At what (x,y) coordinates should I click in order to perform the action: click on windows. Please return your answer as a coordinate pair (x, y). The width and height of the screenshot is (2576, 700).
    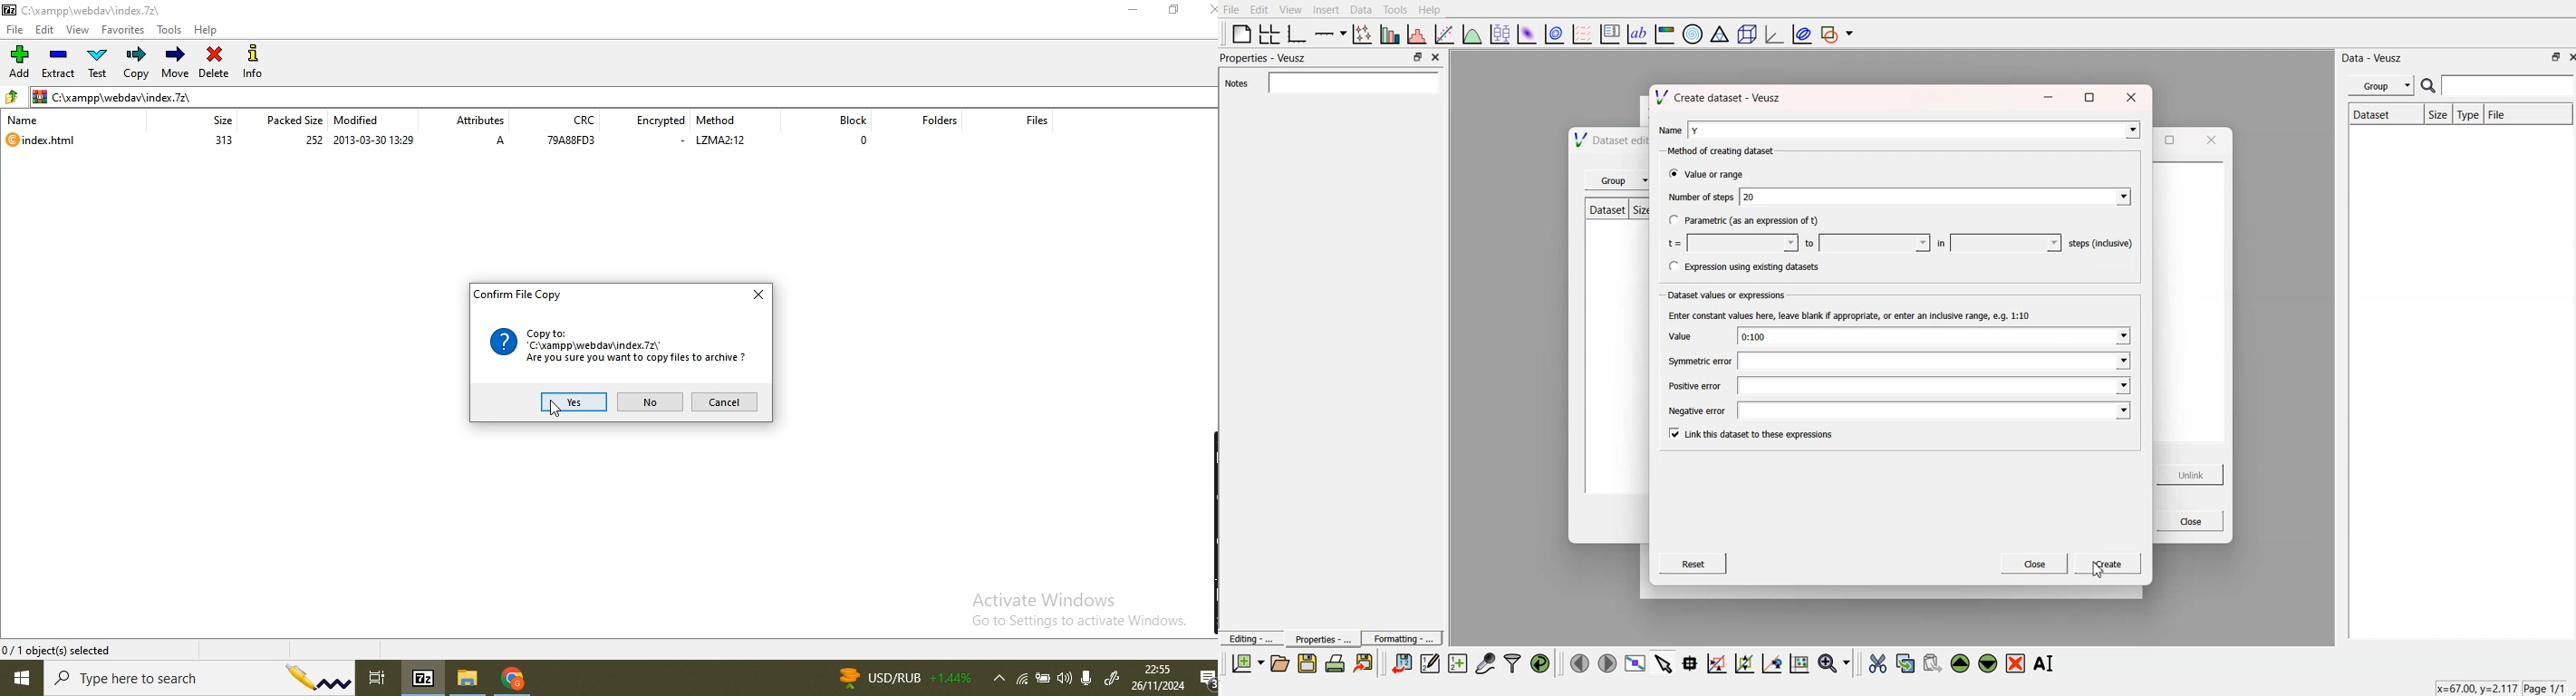
    Looking at the image, I should click on (23, 680).